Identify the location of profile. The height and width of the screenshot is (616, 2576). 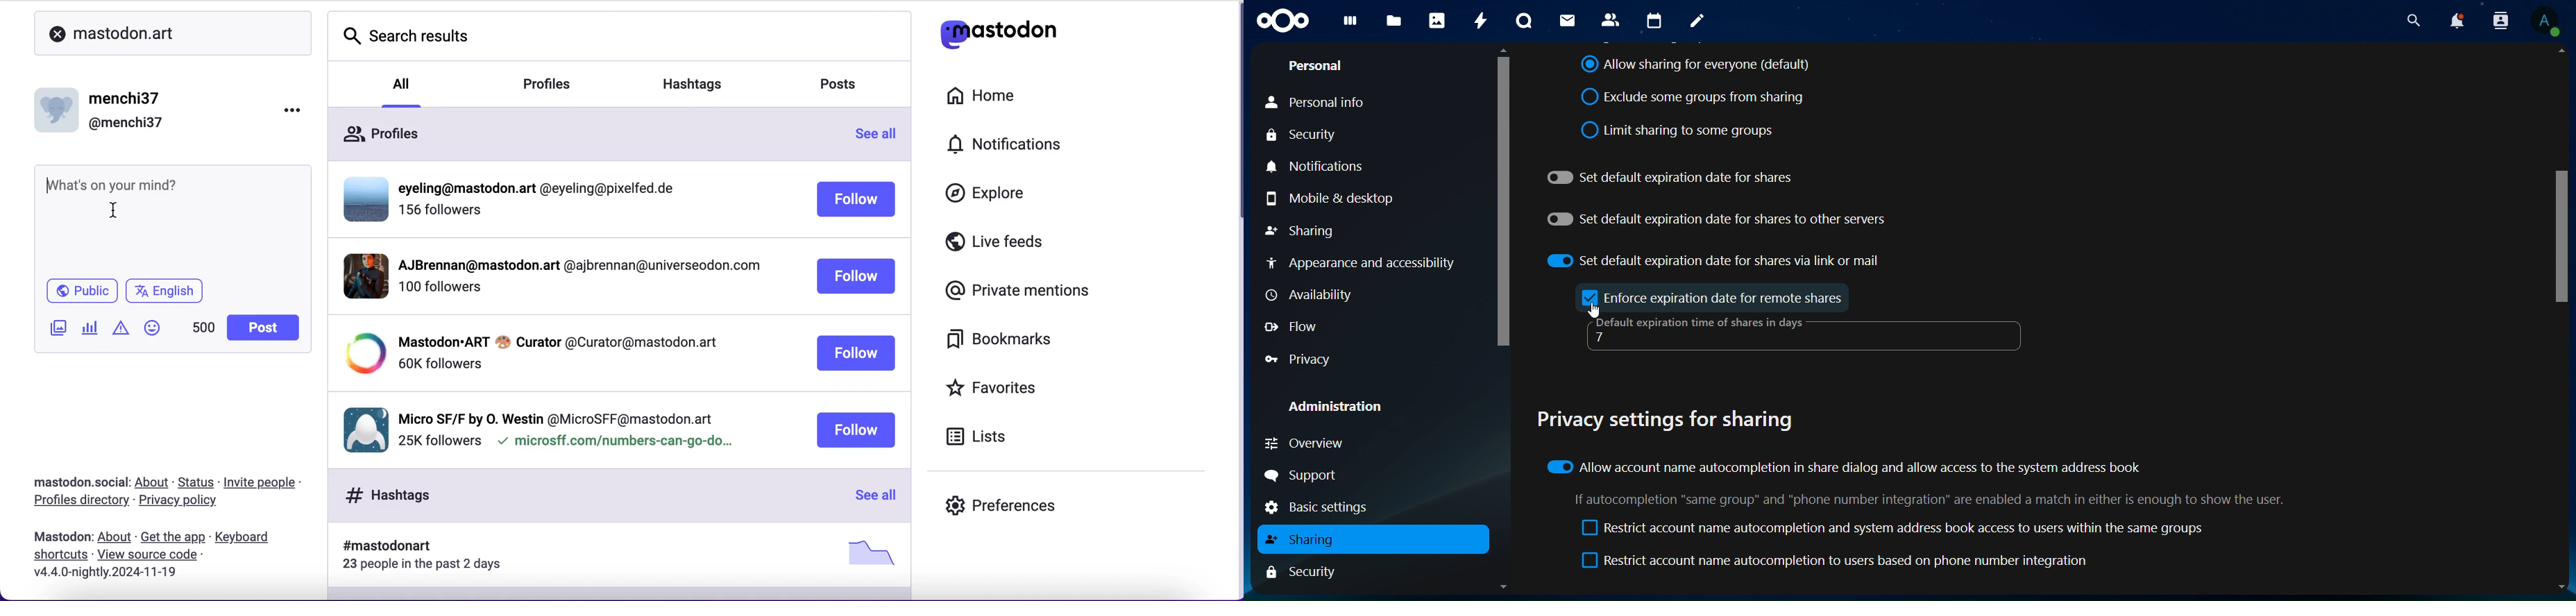
(558, 341).